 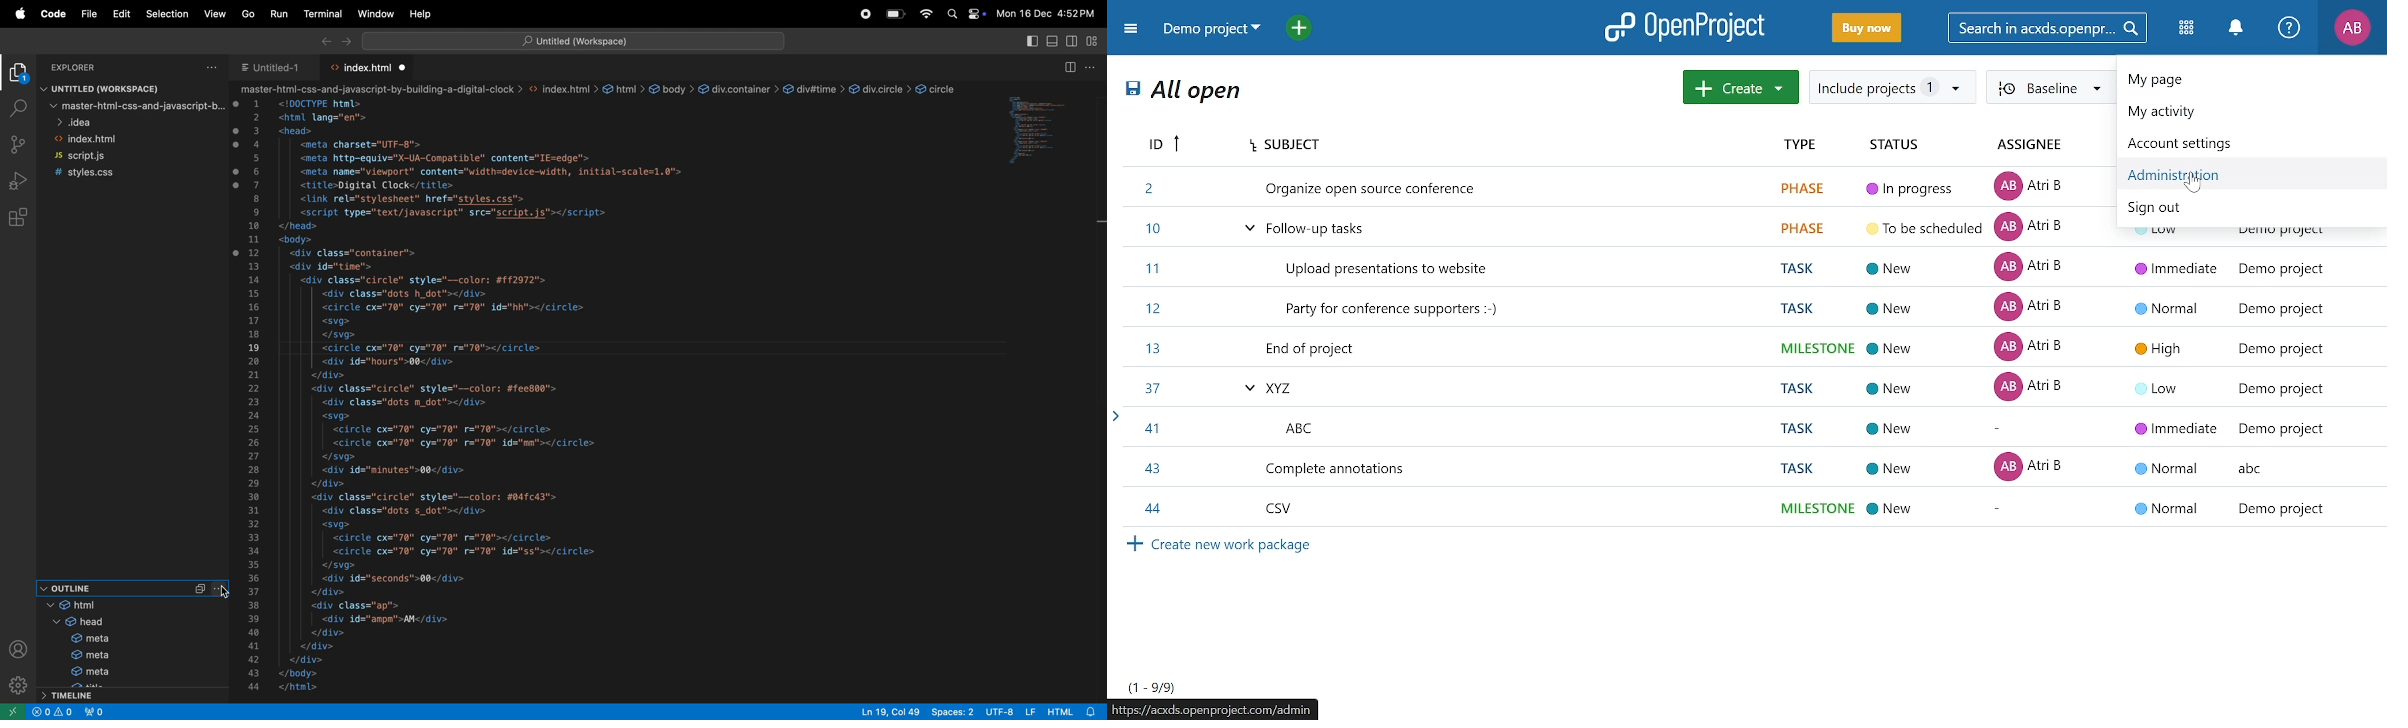 What do you see at coordinates (2188, 27) in the screenshot?
I see `Modules` at bounding box center [2188, 27].